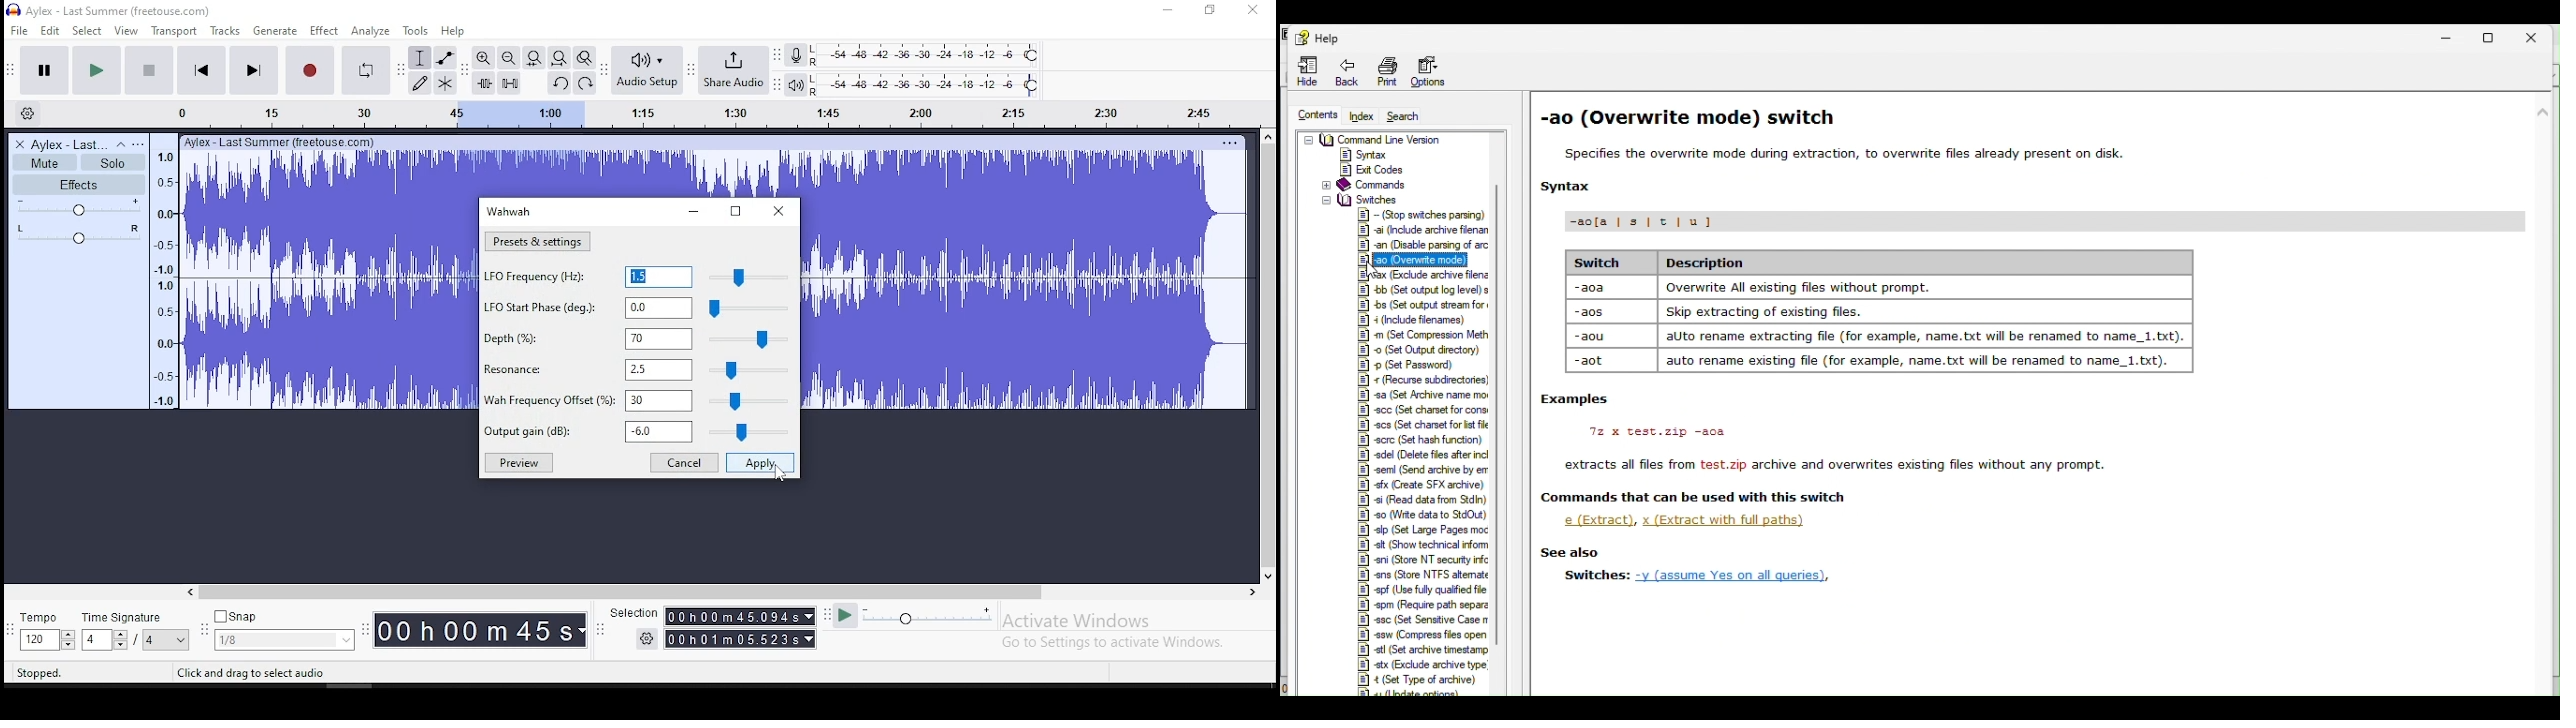 The image size is (2576, 728). Describe the element at coordinates (1229, 142) in the screenshot. I see `track options` at that location.